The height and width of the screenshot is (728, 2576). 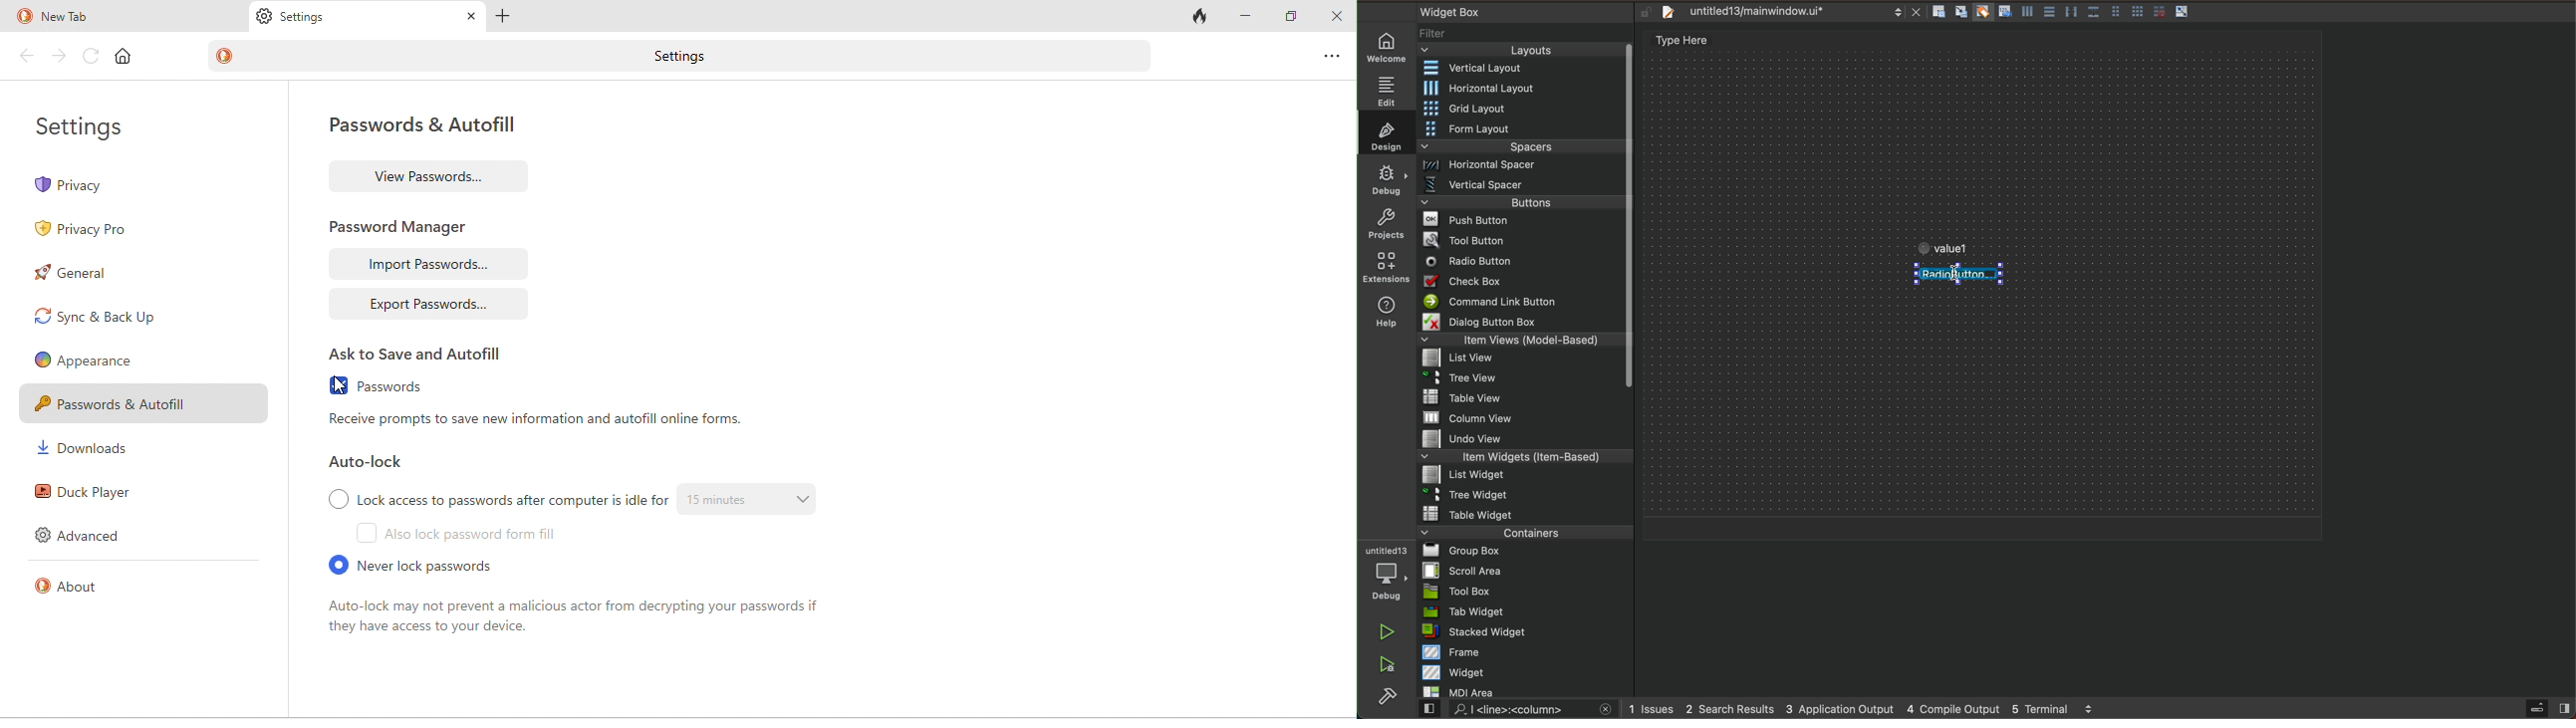 What do you see at coordinates (1521, 221) in the screenshot?
I see `push button` at bounding box center [1521, 221].